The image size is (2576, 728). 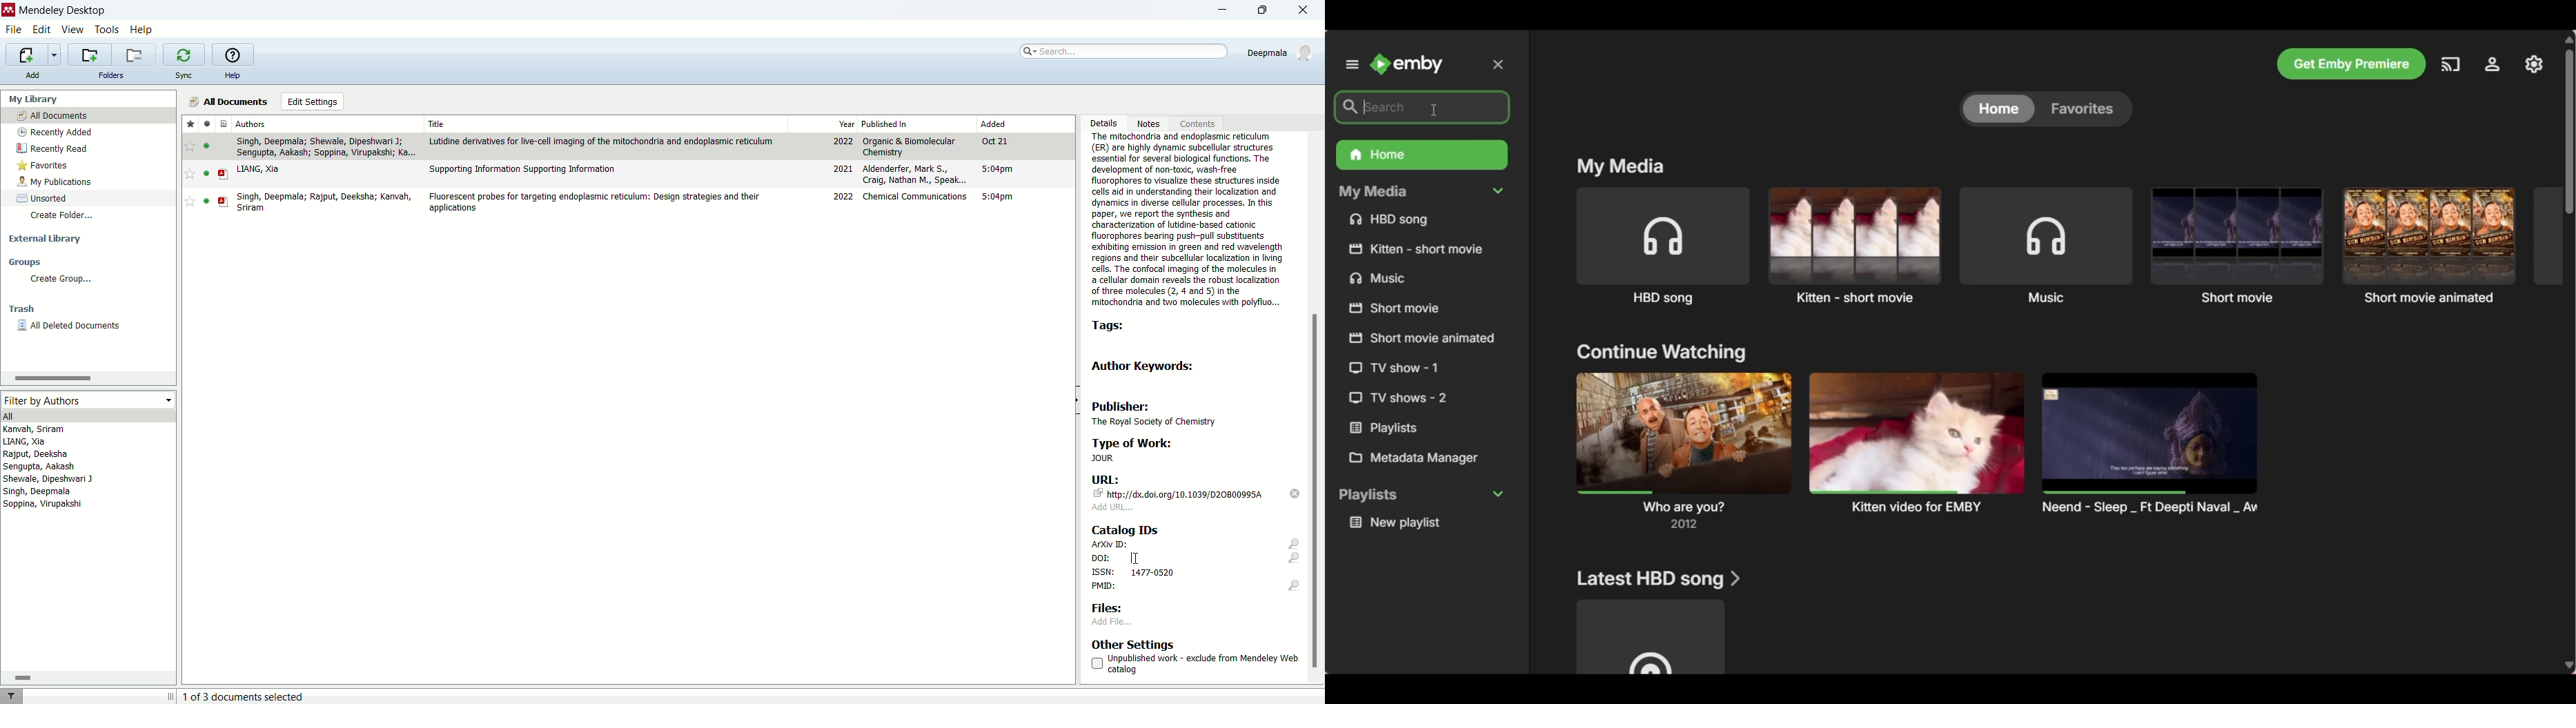 I want to click on content, so click(x=1195, y=123).